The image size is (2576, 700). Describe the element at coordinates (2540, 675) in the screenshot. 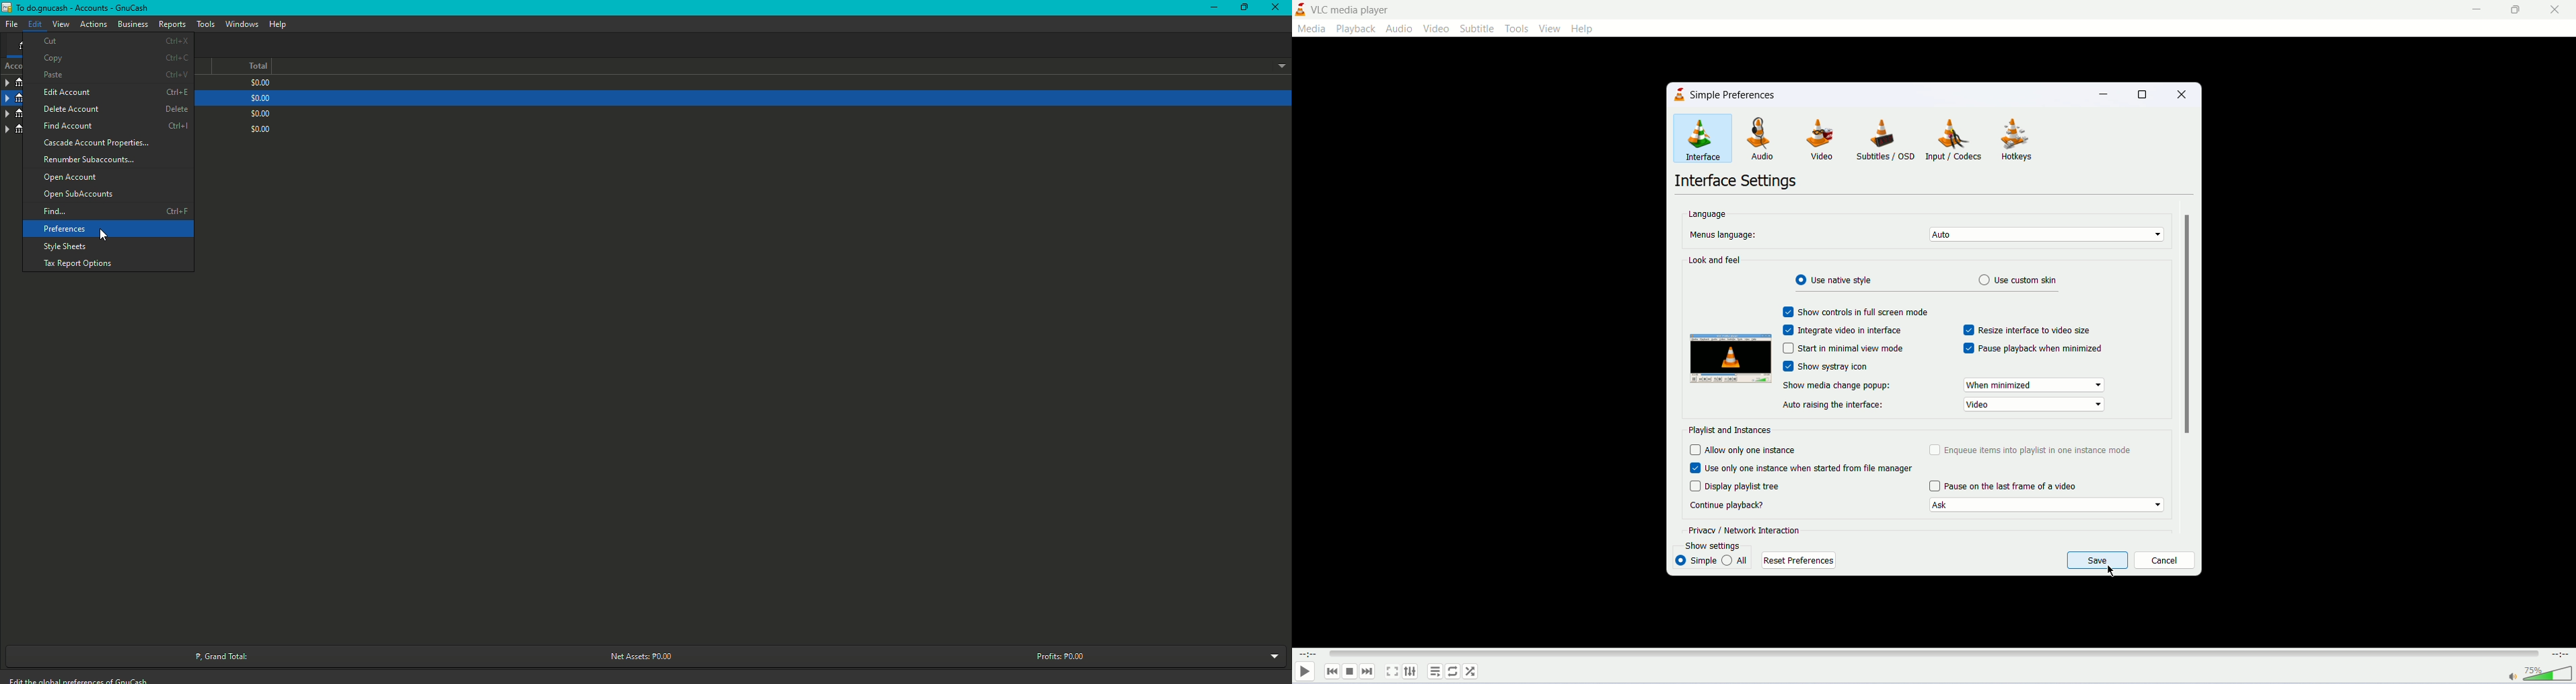

I see `volume bar` at that location.